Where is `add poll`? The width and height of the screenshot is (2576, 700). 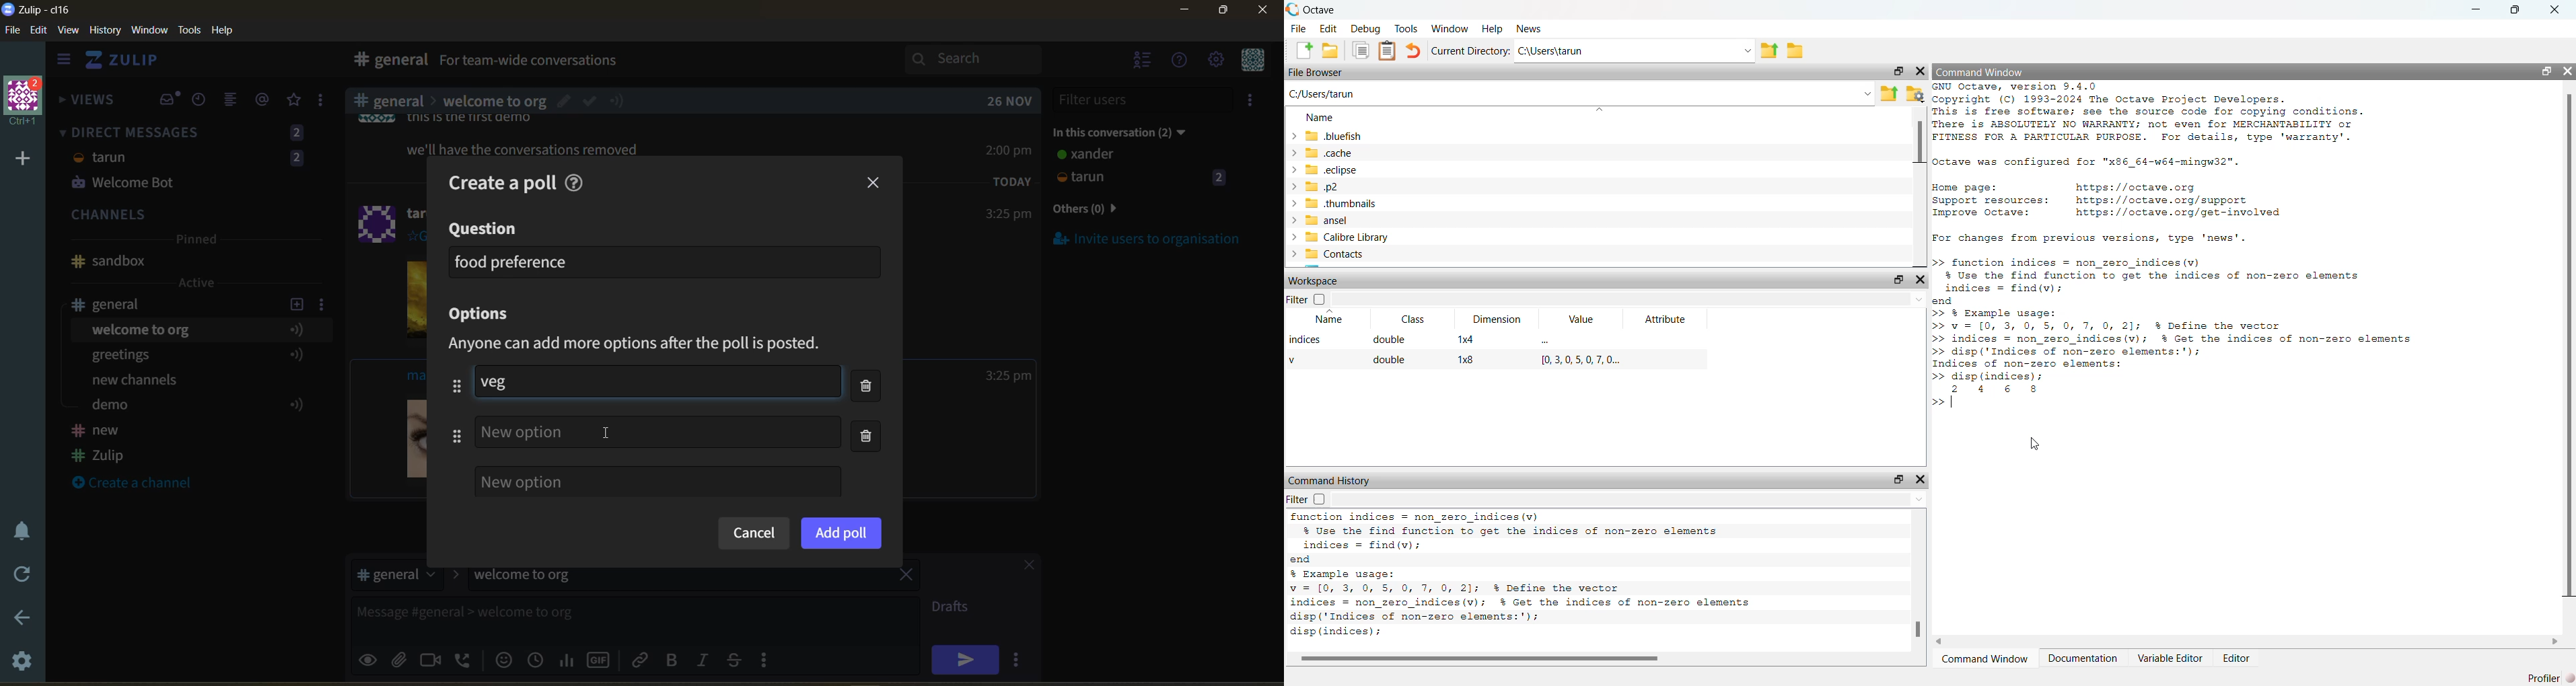 add poll is located at coordinates (842, 532).